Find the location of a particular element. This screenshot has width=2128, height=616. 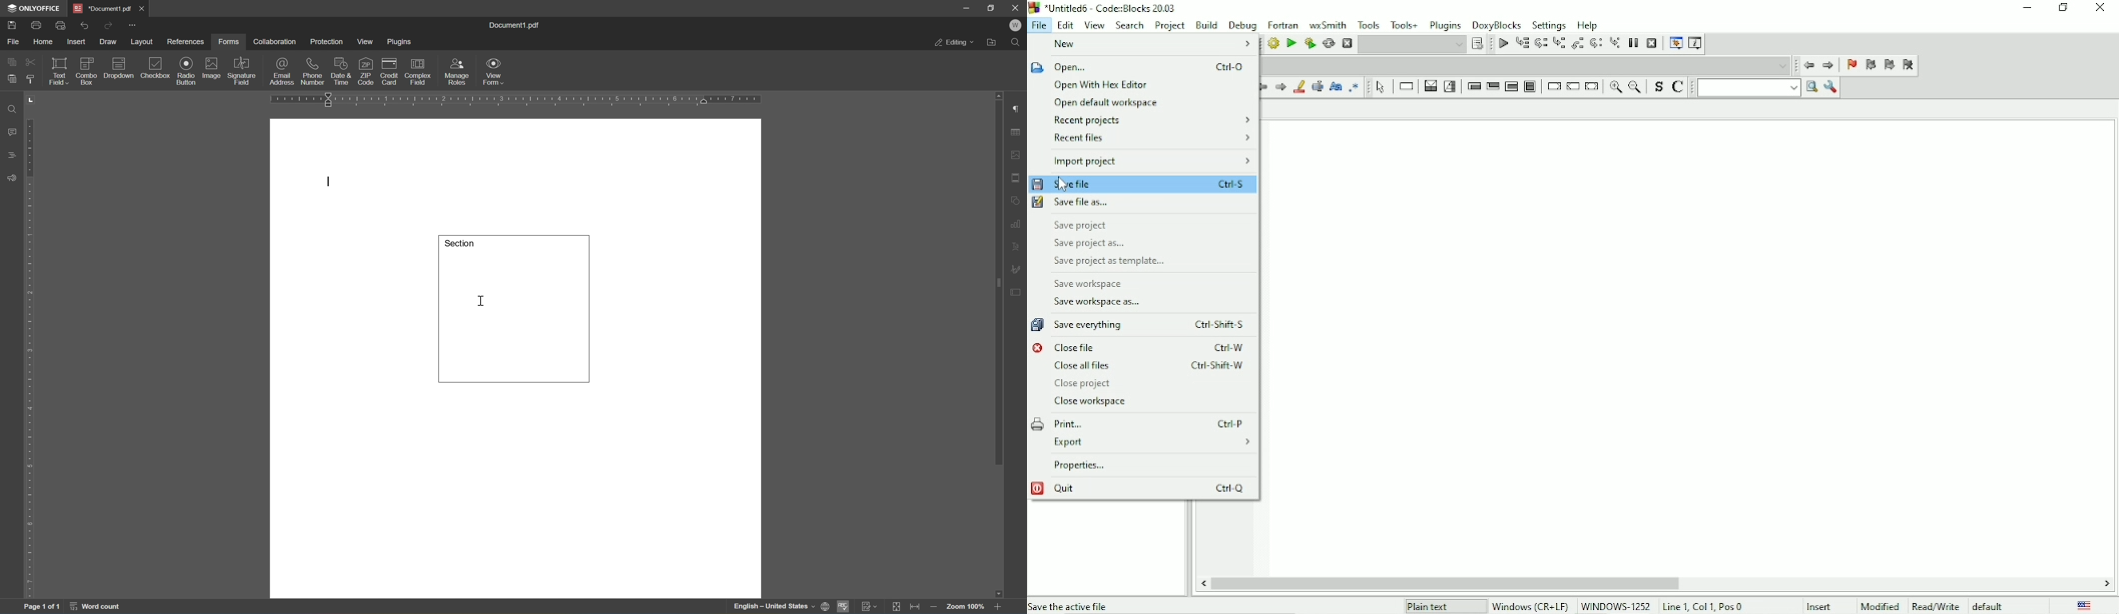

image is located at coordinates (212, 68).